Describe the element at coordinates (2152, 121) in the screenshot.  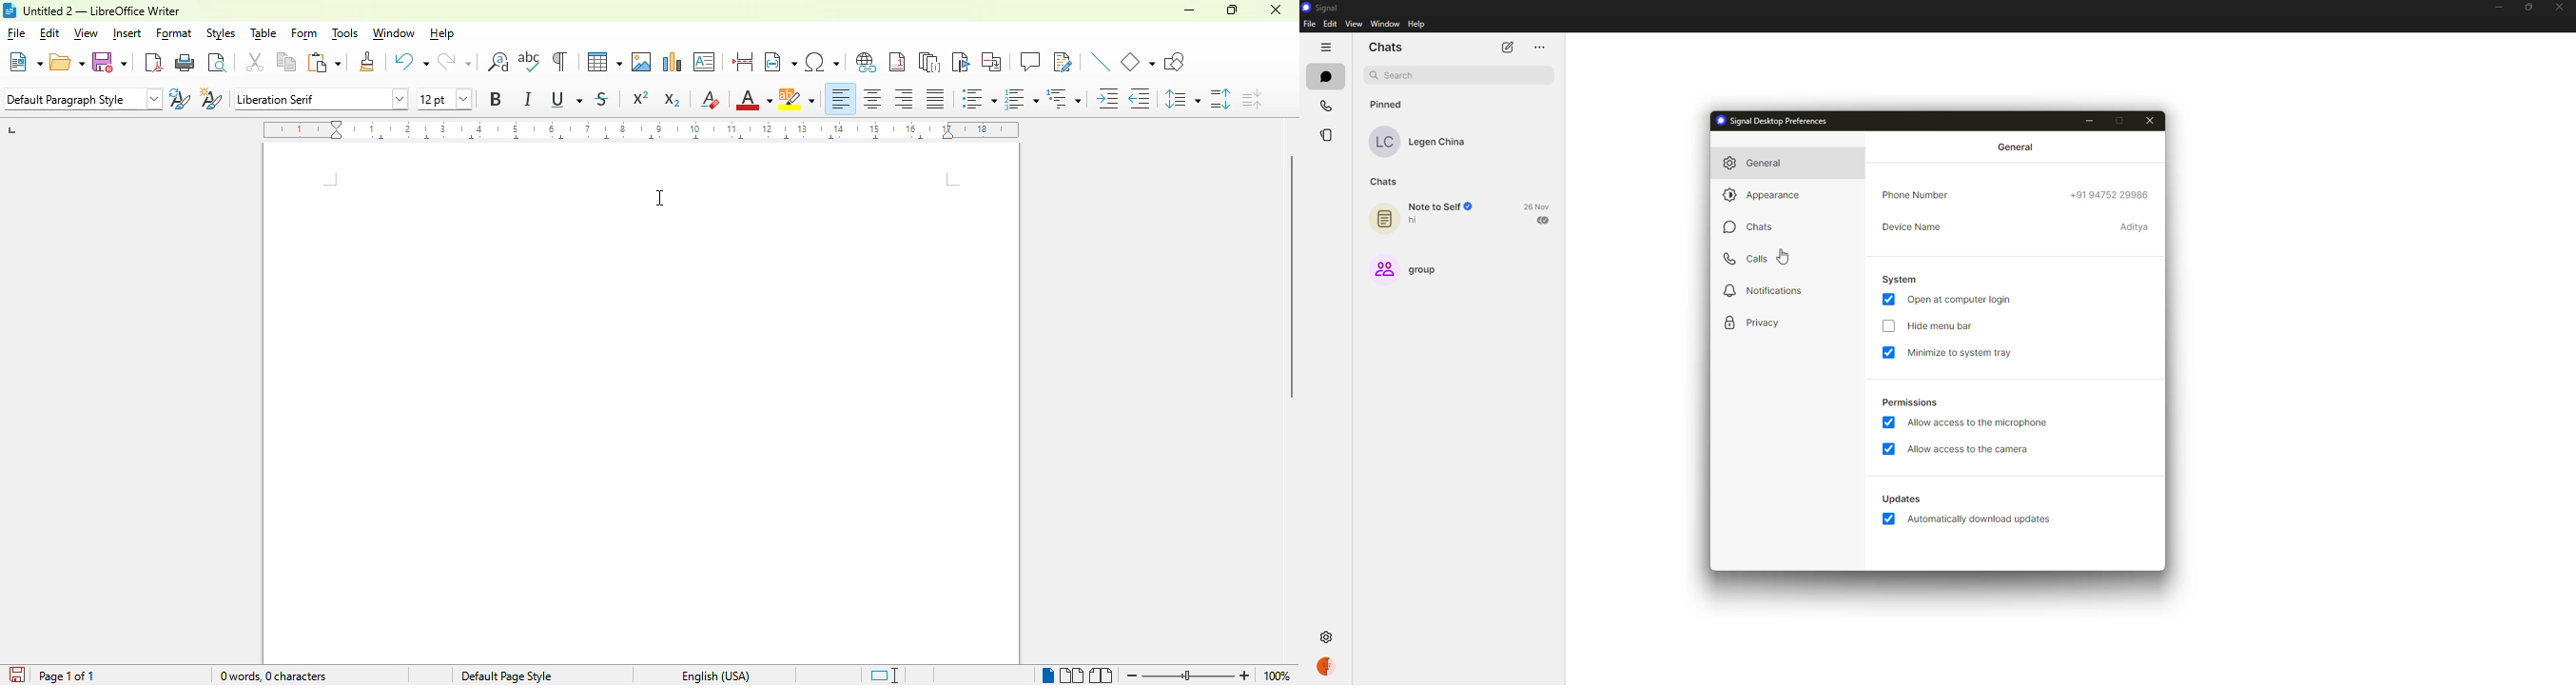
I see `close` at that location.